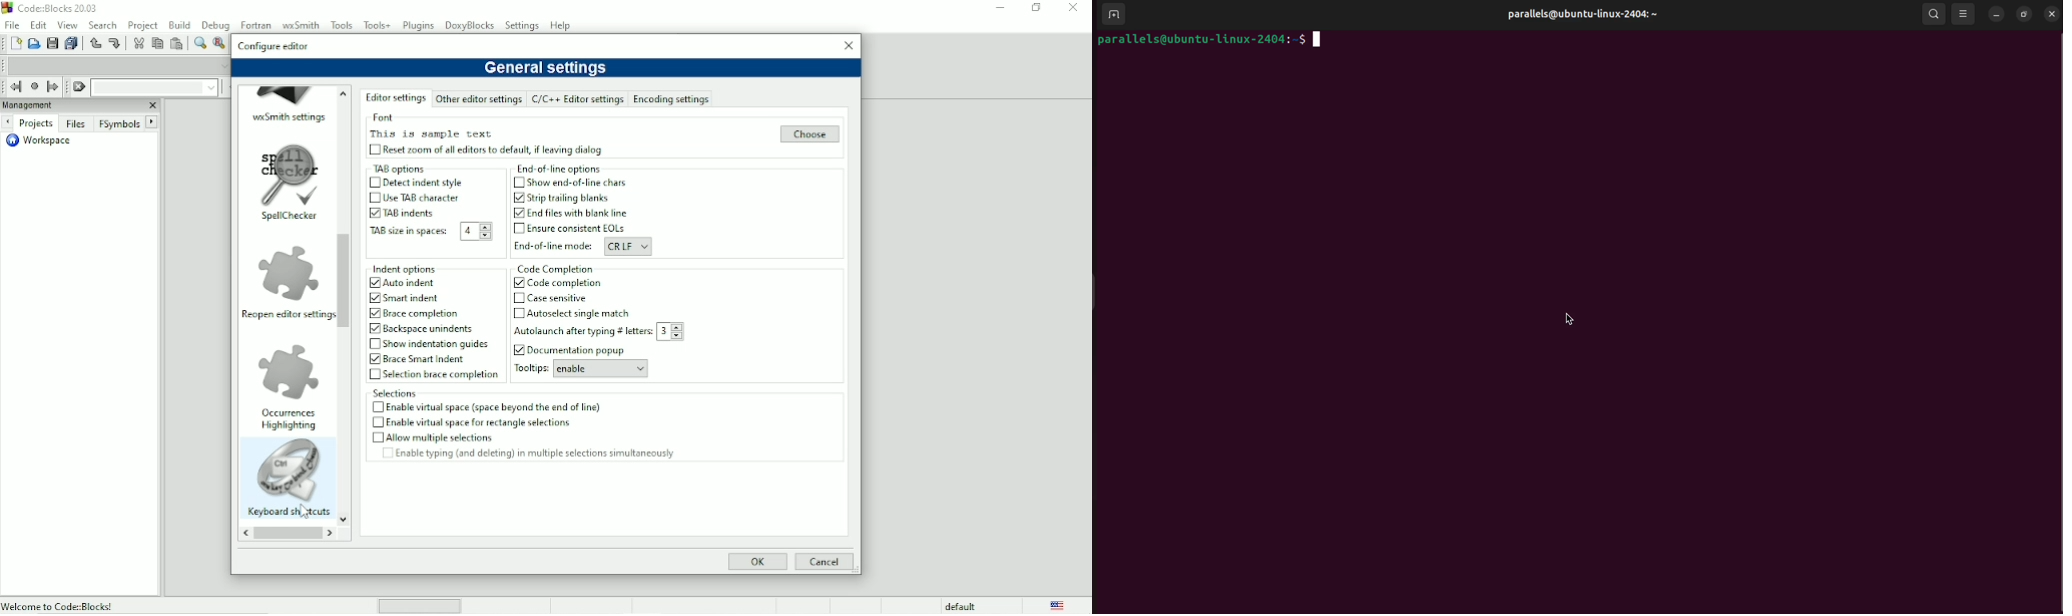 This screenshot has width=2072, height=616. I want to click on Files, so click(76, 125).